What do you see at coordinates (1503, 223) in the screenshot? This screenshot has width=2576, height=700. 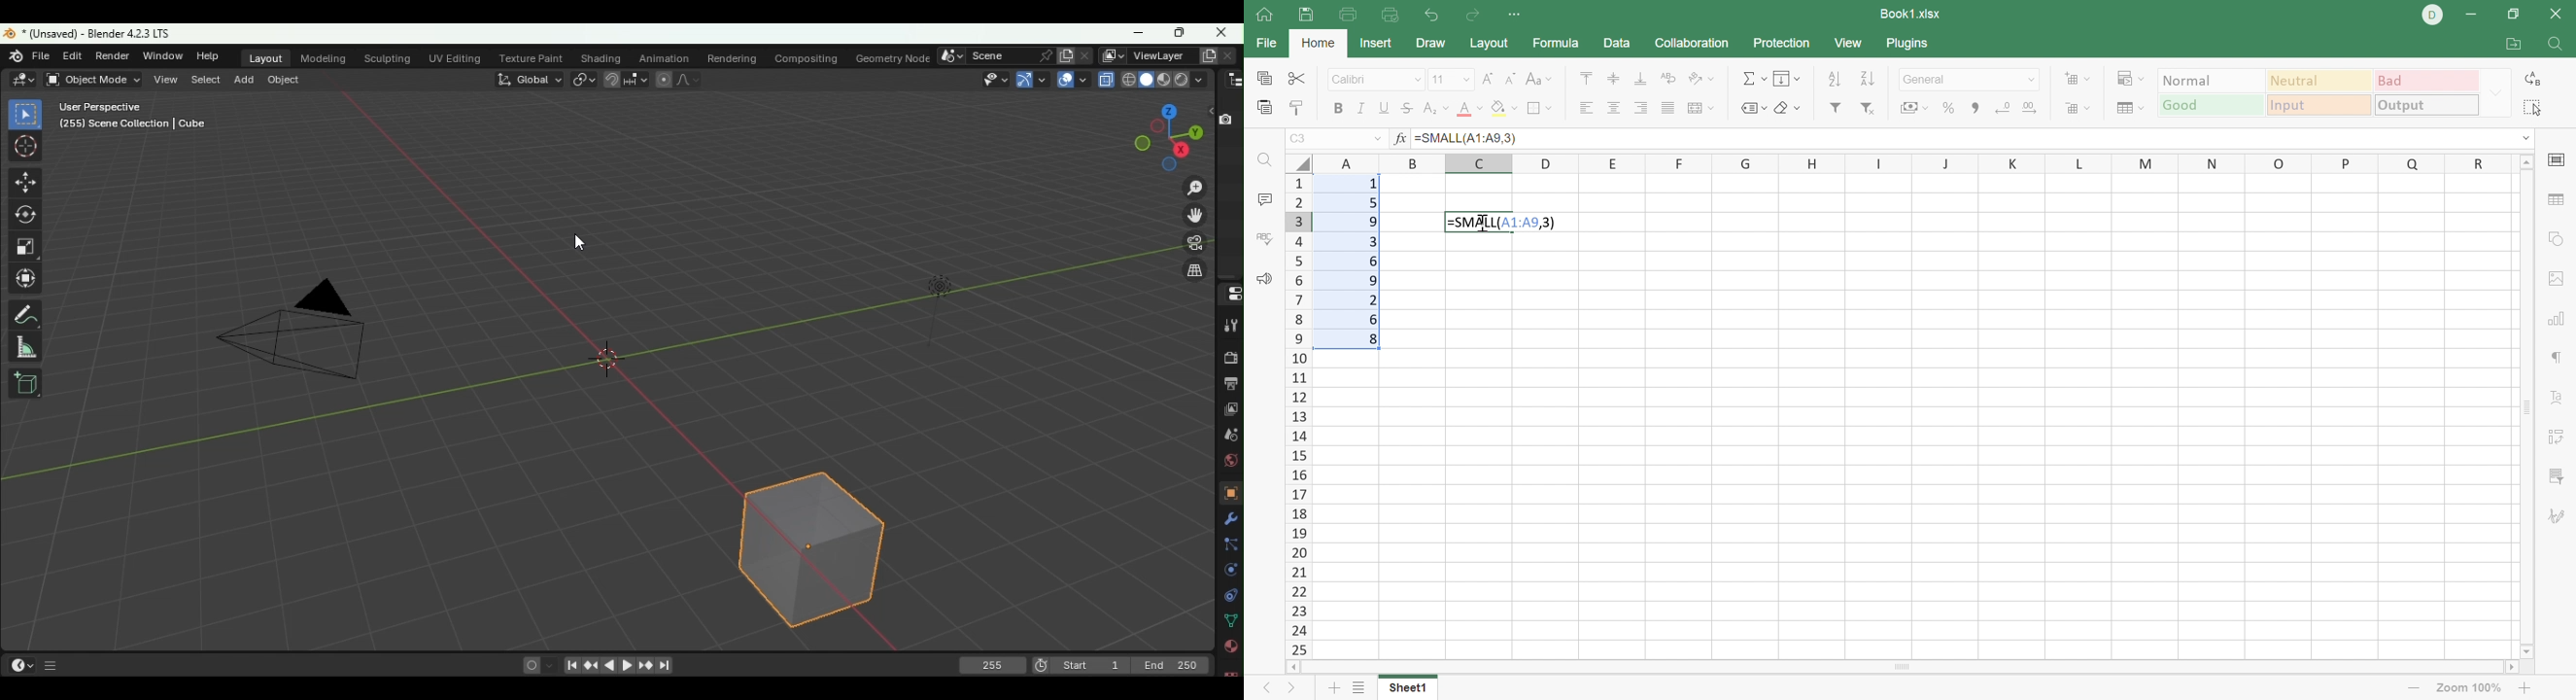 I see `=SMALL(A1:A9,3)` at bounding box center [1503, 223].